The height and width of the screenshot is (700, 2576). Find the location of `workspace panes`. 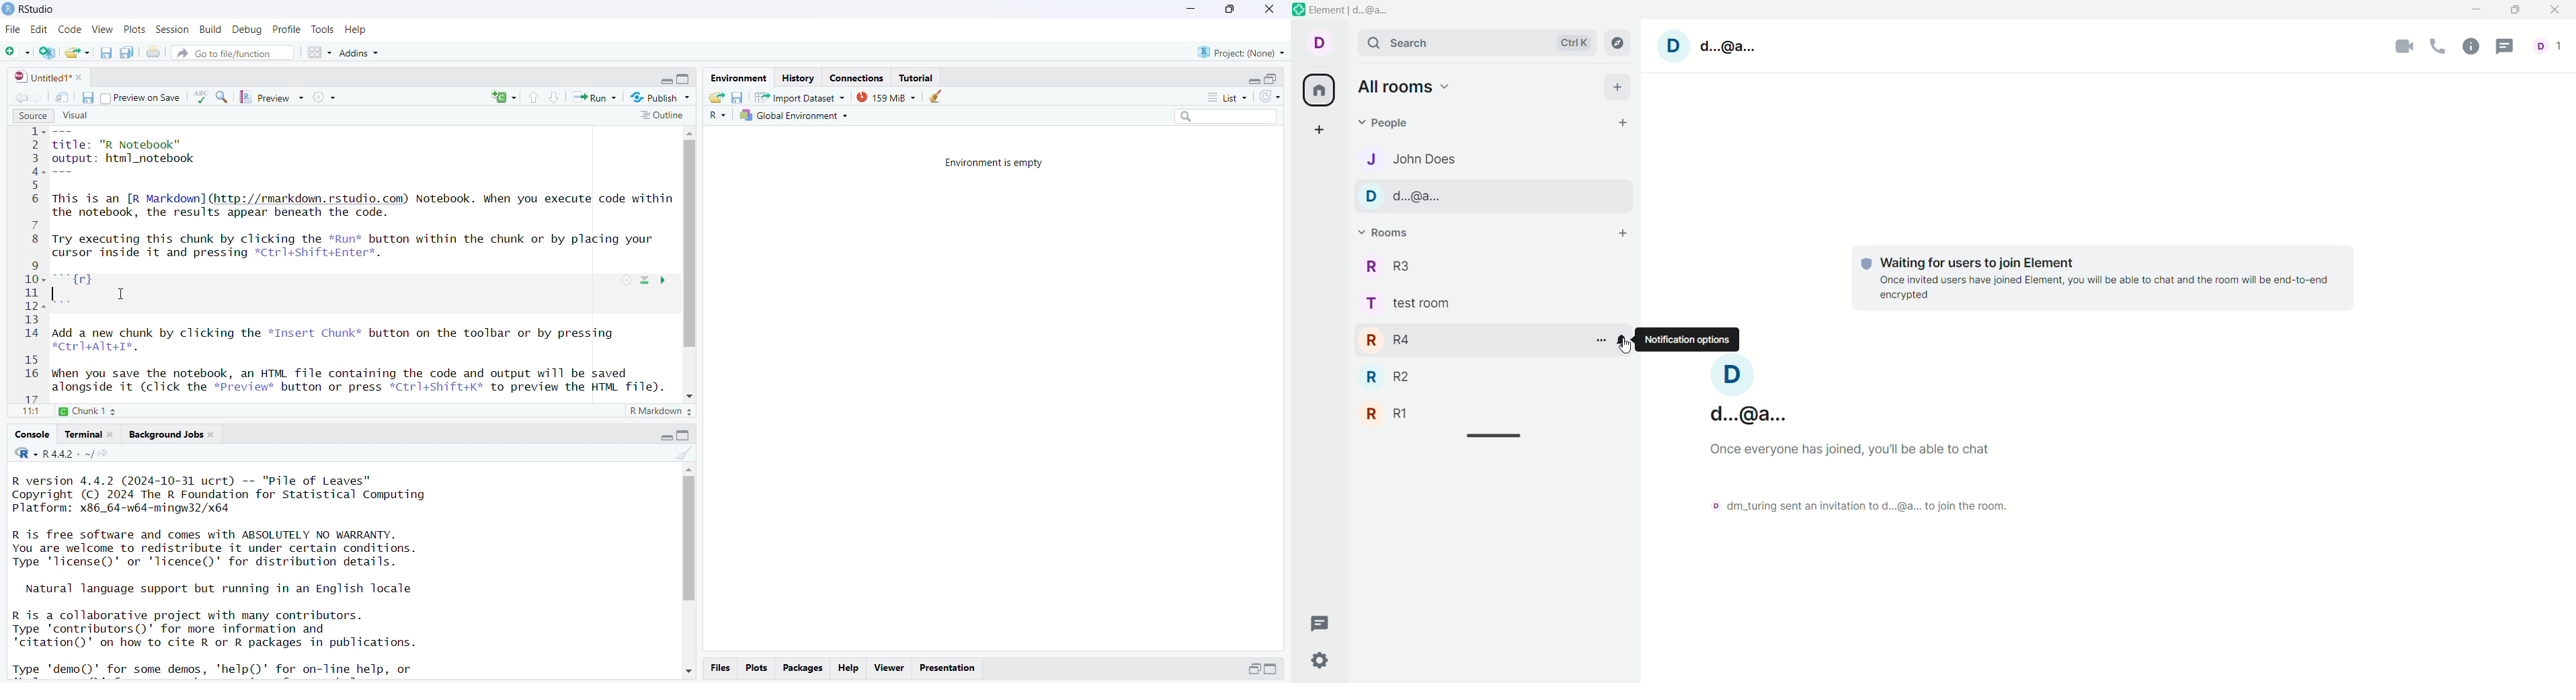

workspace panes is located at coordinates (320, 52).